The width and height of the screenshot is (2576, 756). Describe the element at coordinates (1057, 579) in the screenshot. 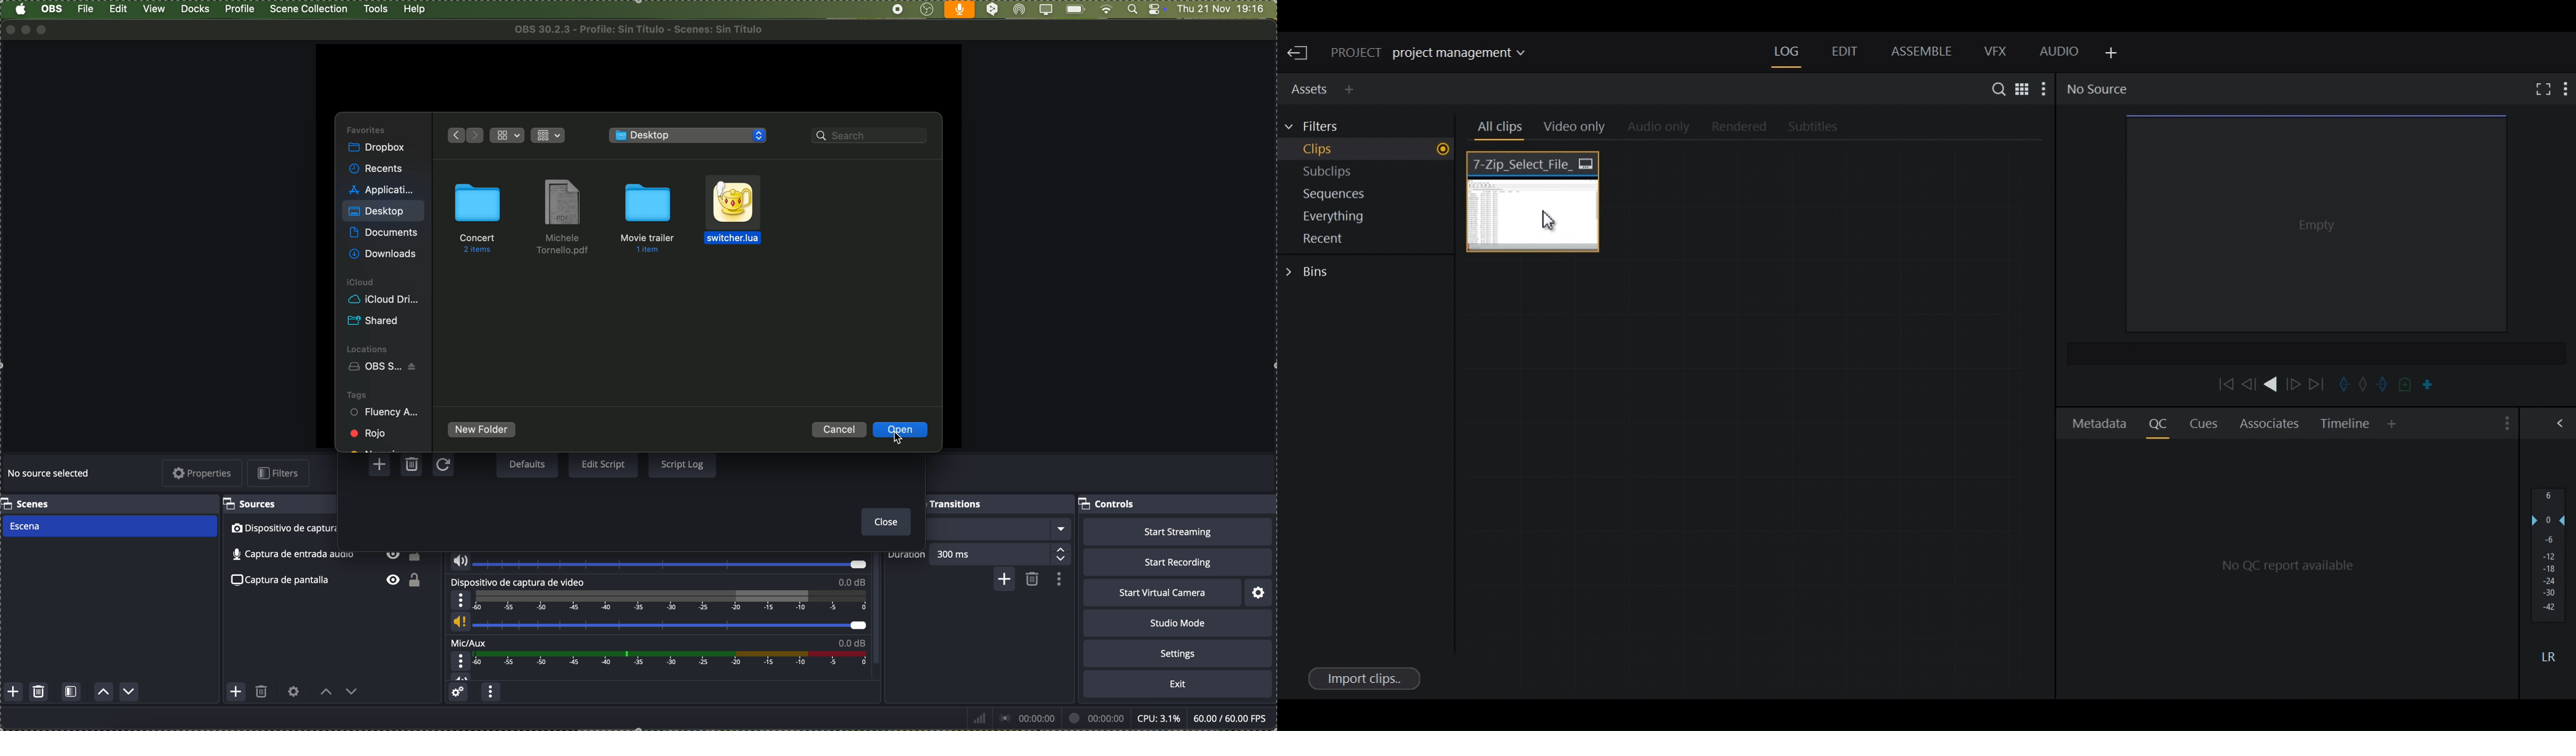

I see `transition properties` at that location.